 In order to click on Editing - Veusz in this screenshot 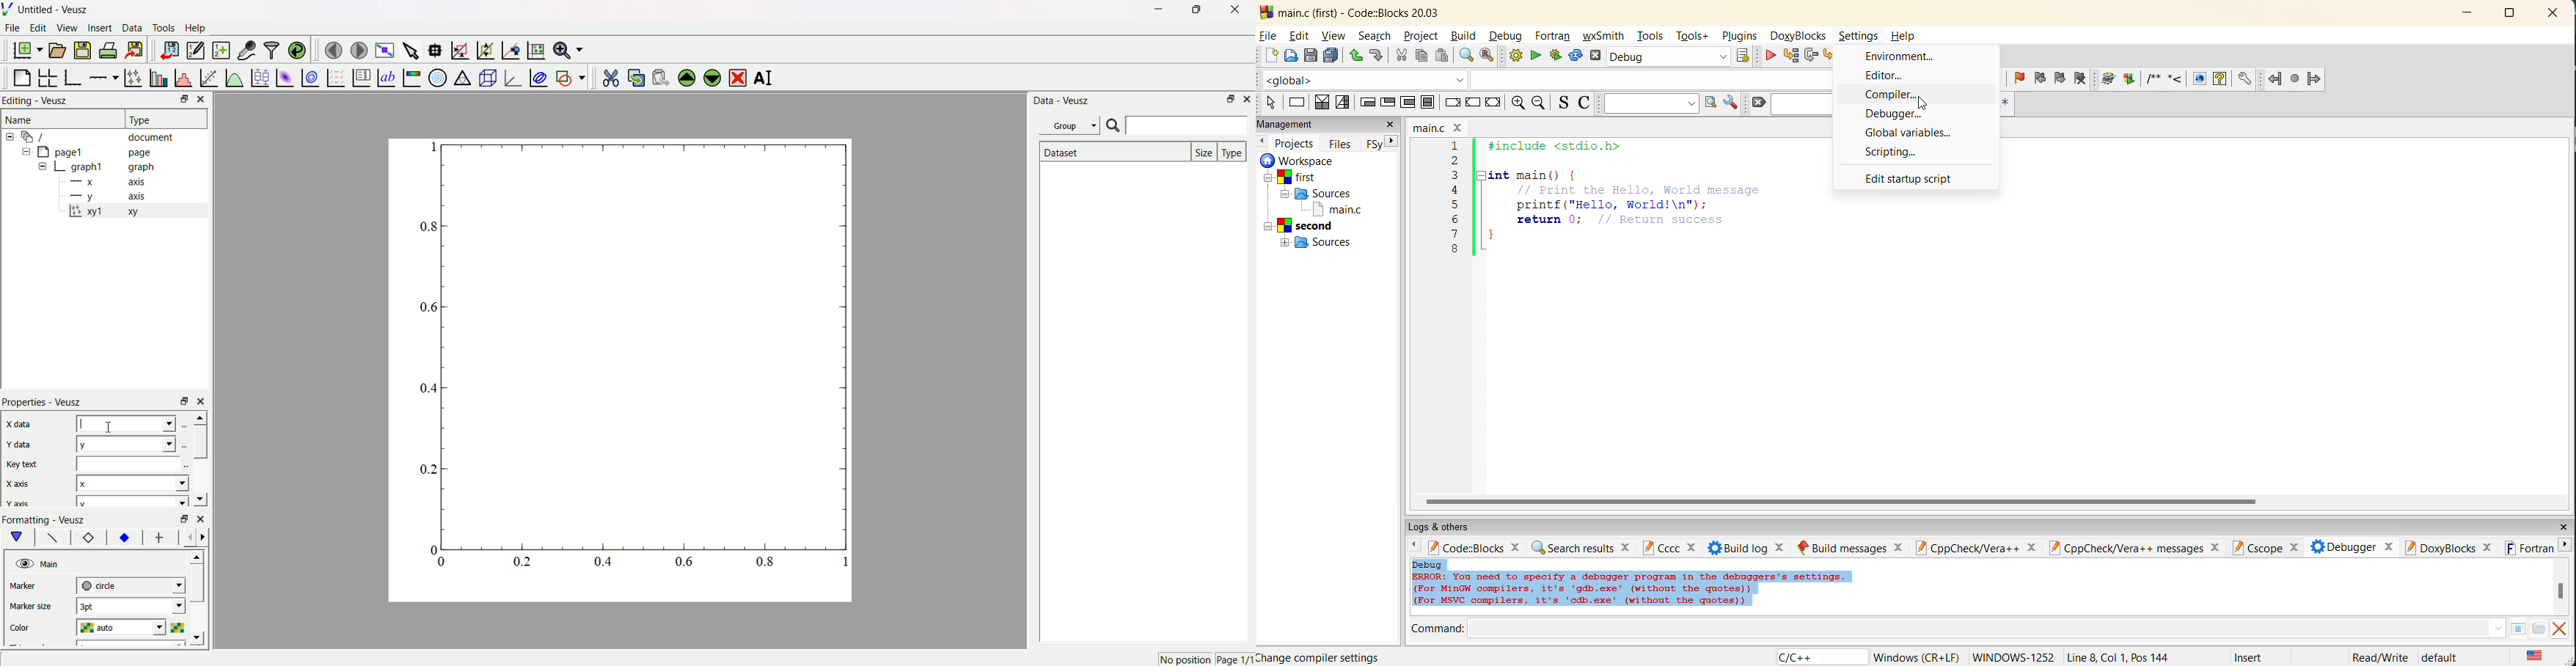, I will do `click(38, 101)`.